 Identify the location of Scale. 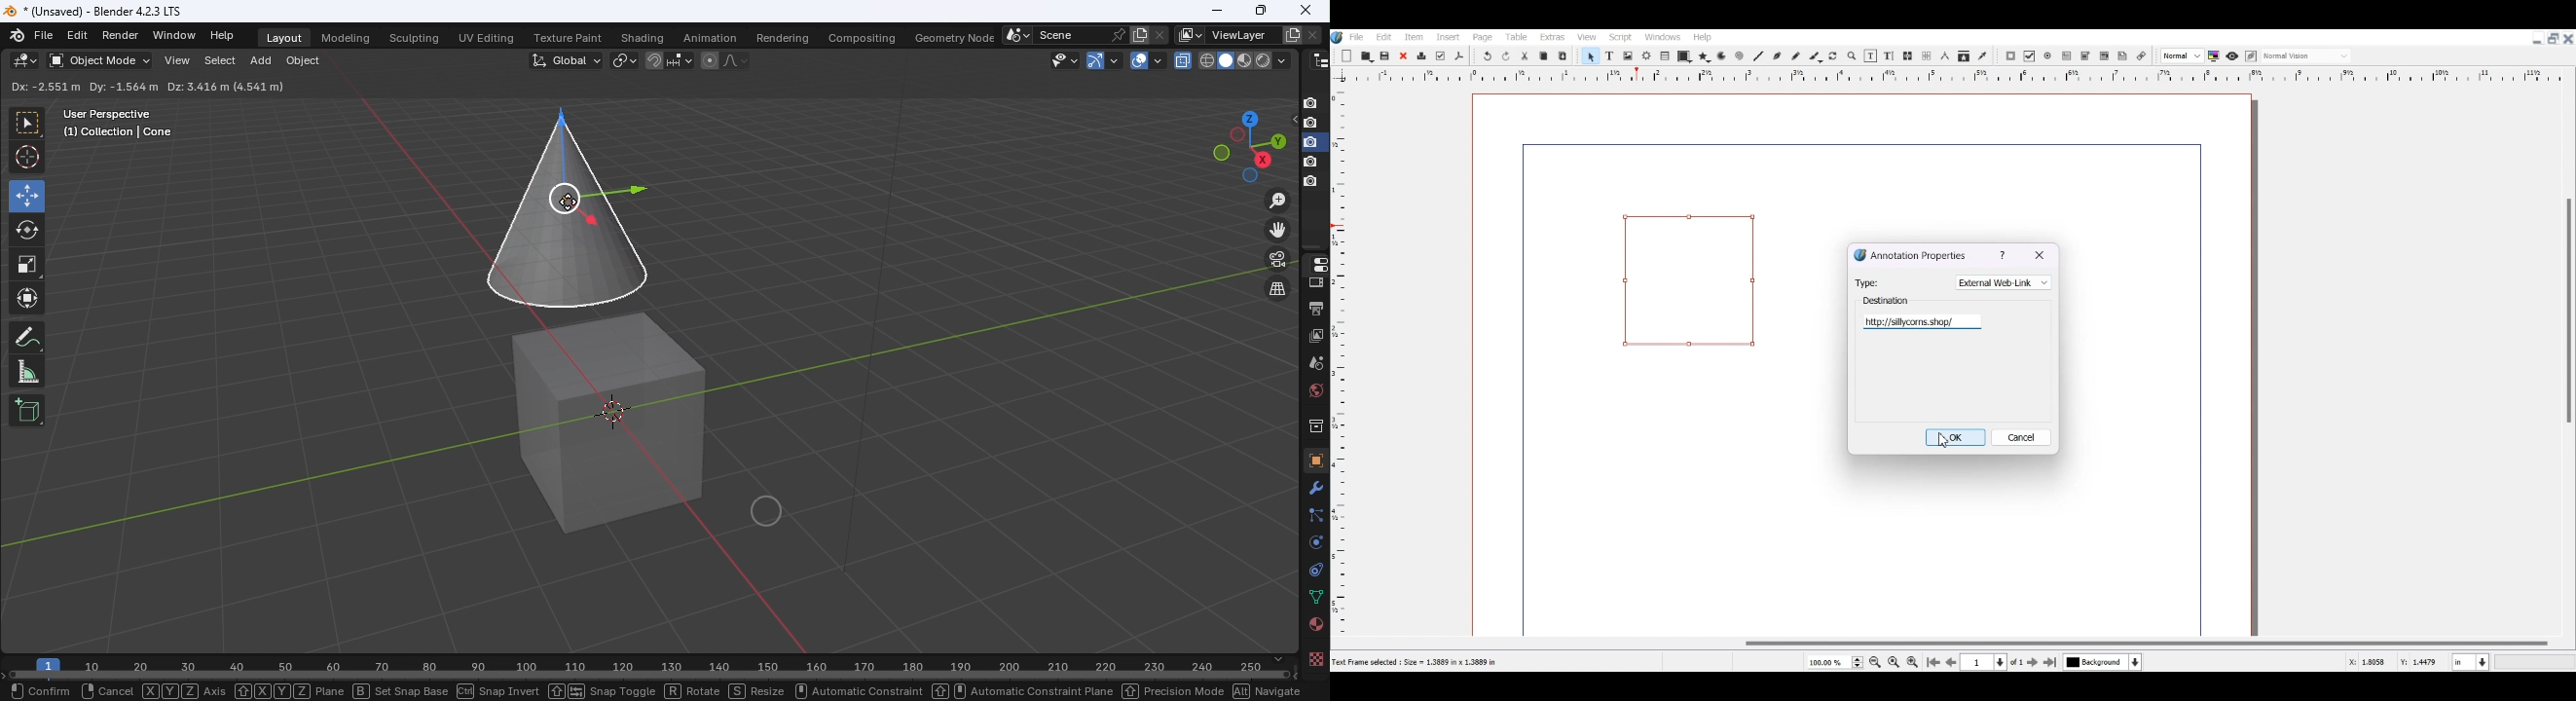
(28, 265).